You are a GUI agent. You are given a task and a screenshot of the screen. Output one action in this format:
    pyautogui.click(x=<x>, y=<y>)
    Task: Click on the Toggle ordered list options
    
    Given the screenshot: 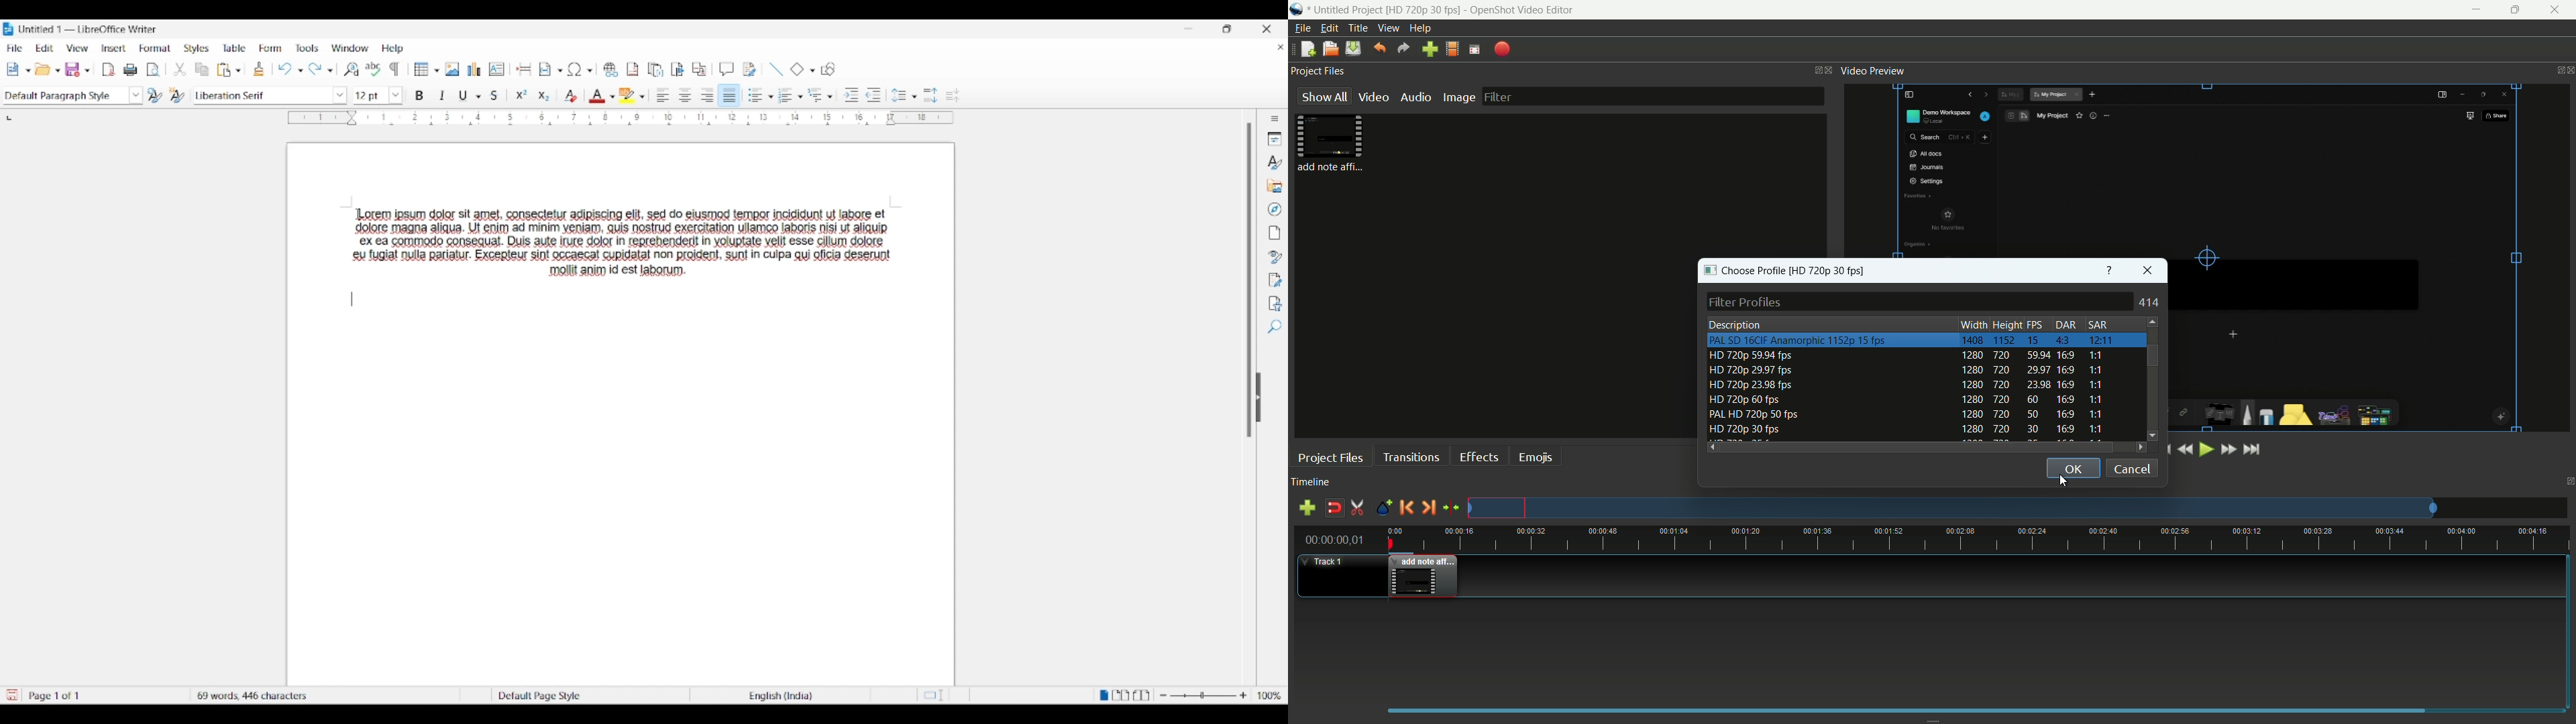 What is the action you would take?
    pyautogui.click(x=800, y=97)
    